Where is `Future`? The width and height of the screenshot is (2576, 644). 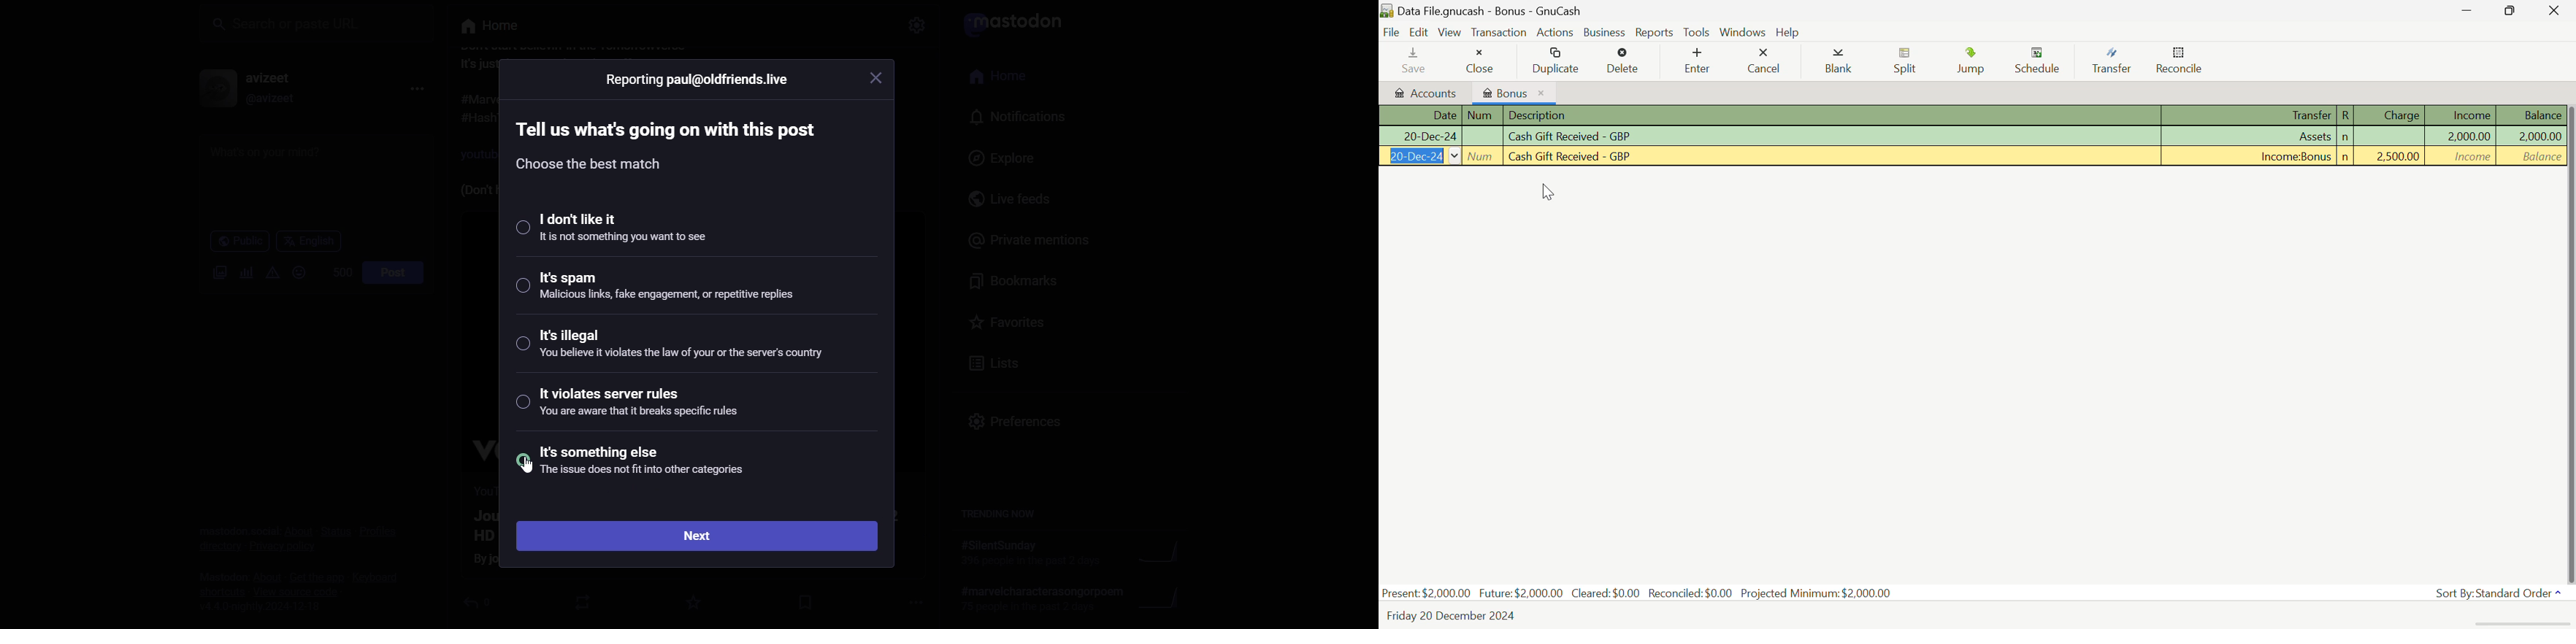 Future is located at coordinates (1522, 592).